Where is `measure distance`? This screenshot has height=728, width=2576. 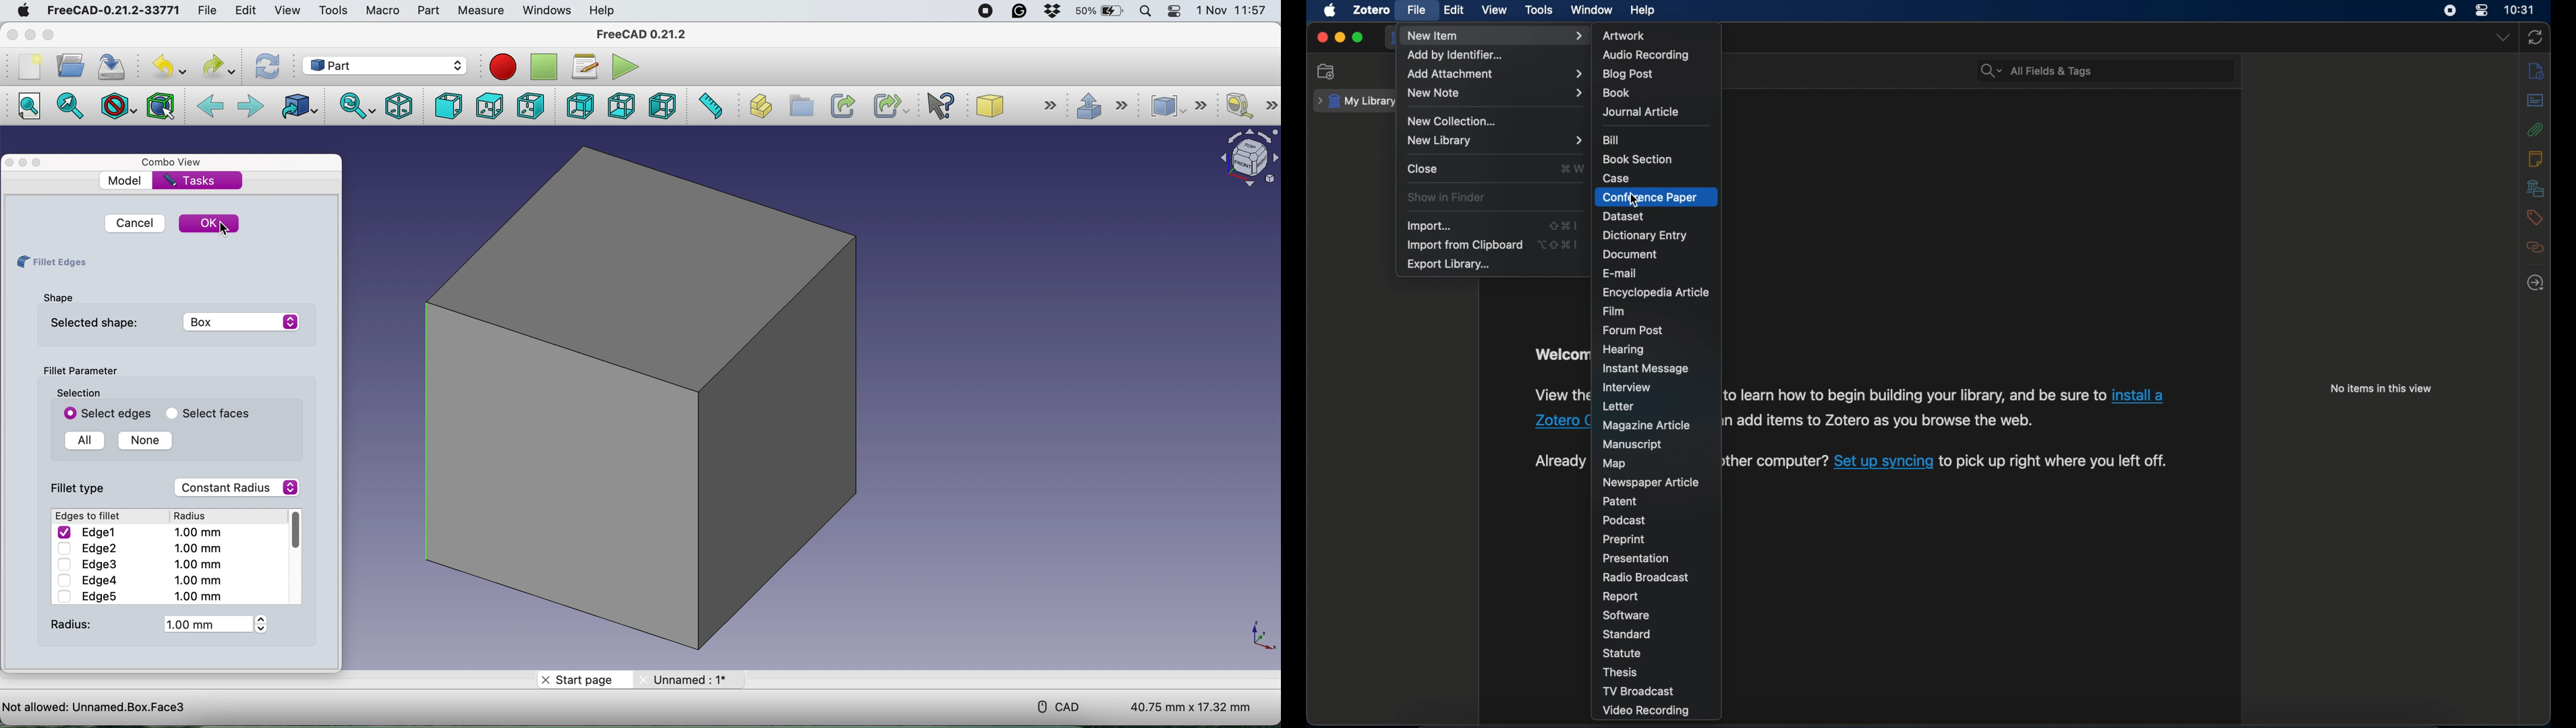
measure distance is located at coordinates (709, 106).